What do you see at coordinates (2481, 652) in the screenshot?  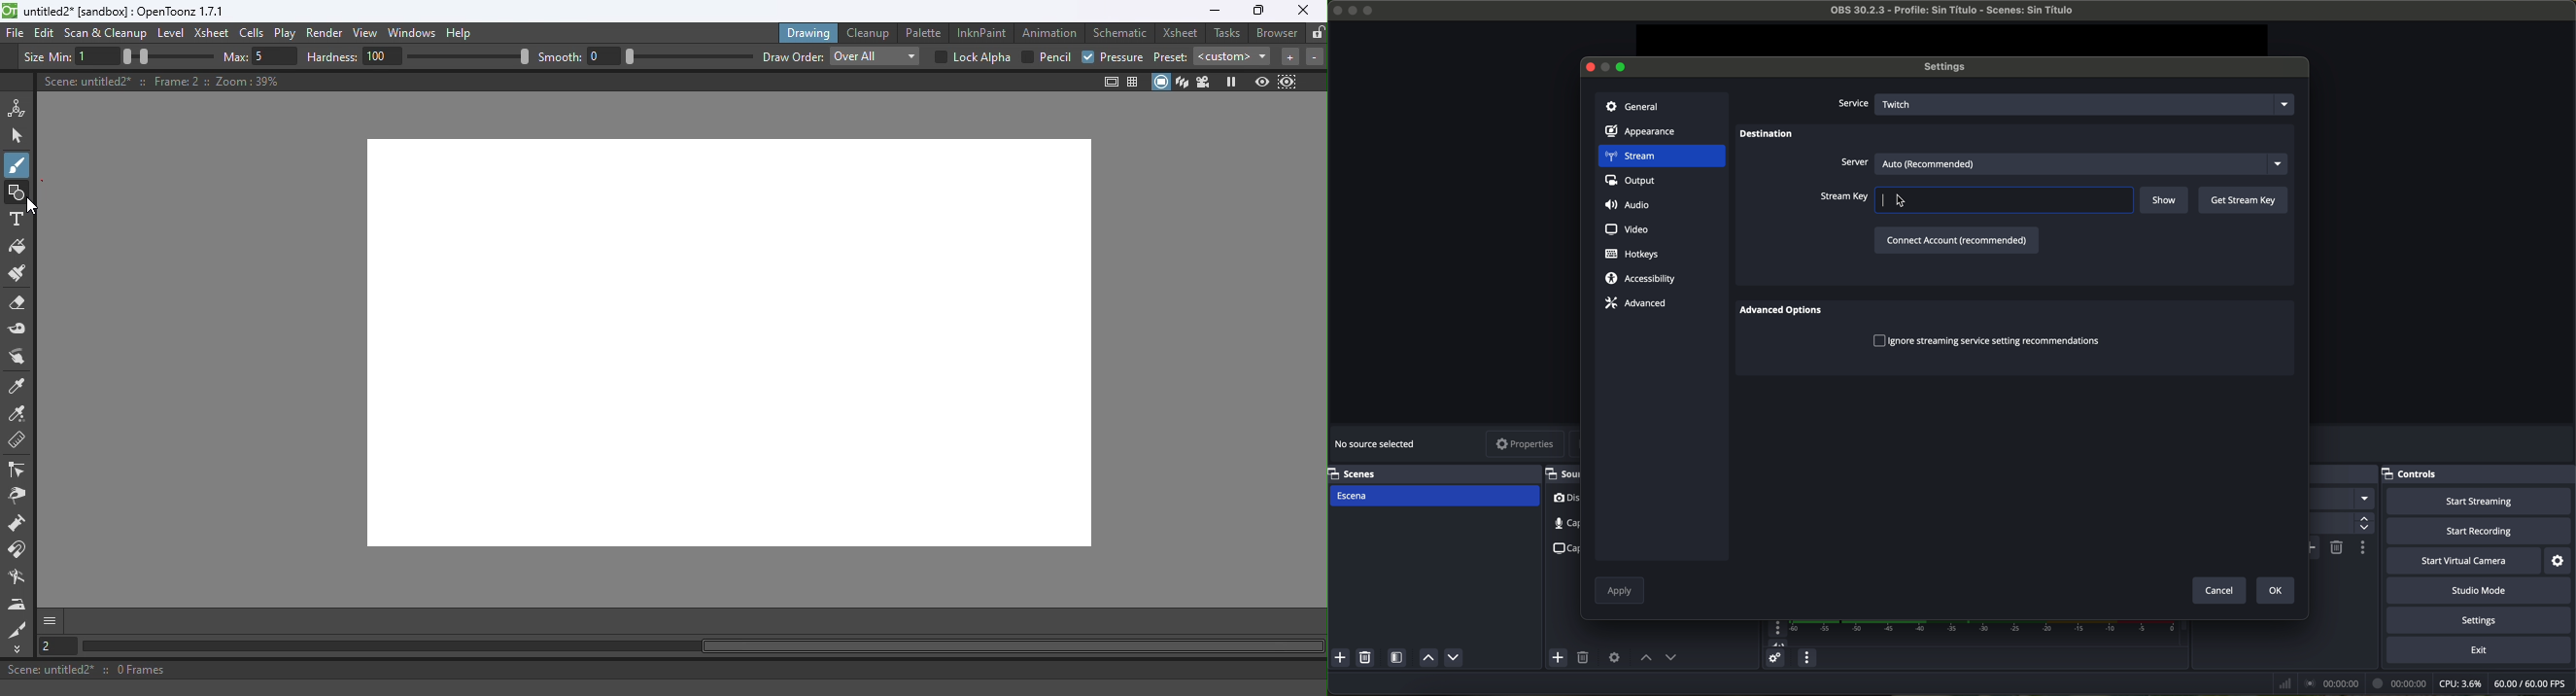 I see `exit` at bounding box center [2481, 652].